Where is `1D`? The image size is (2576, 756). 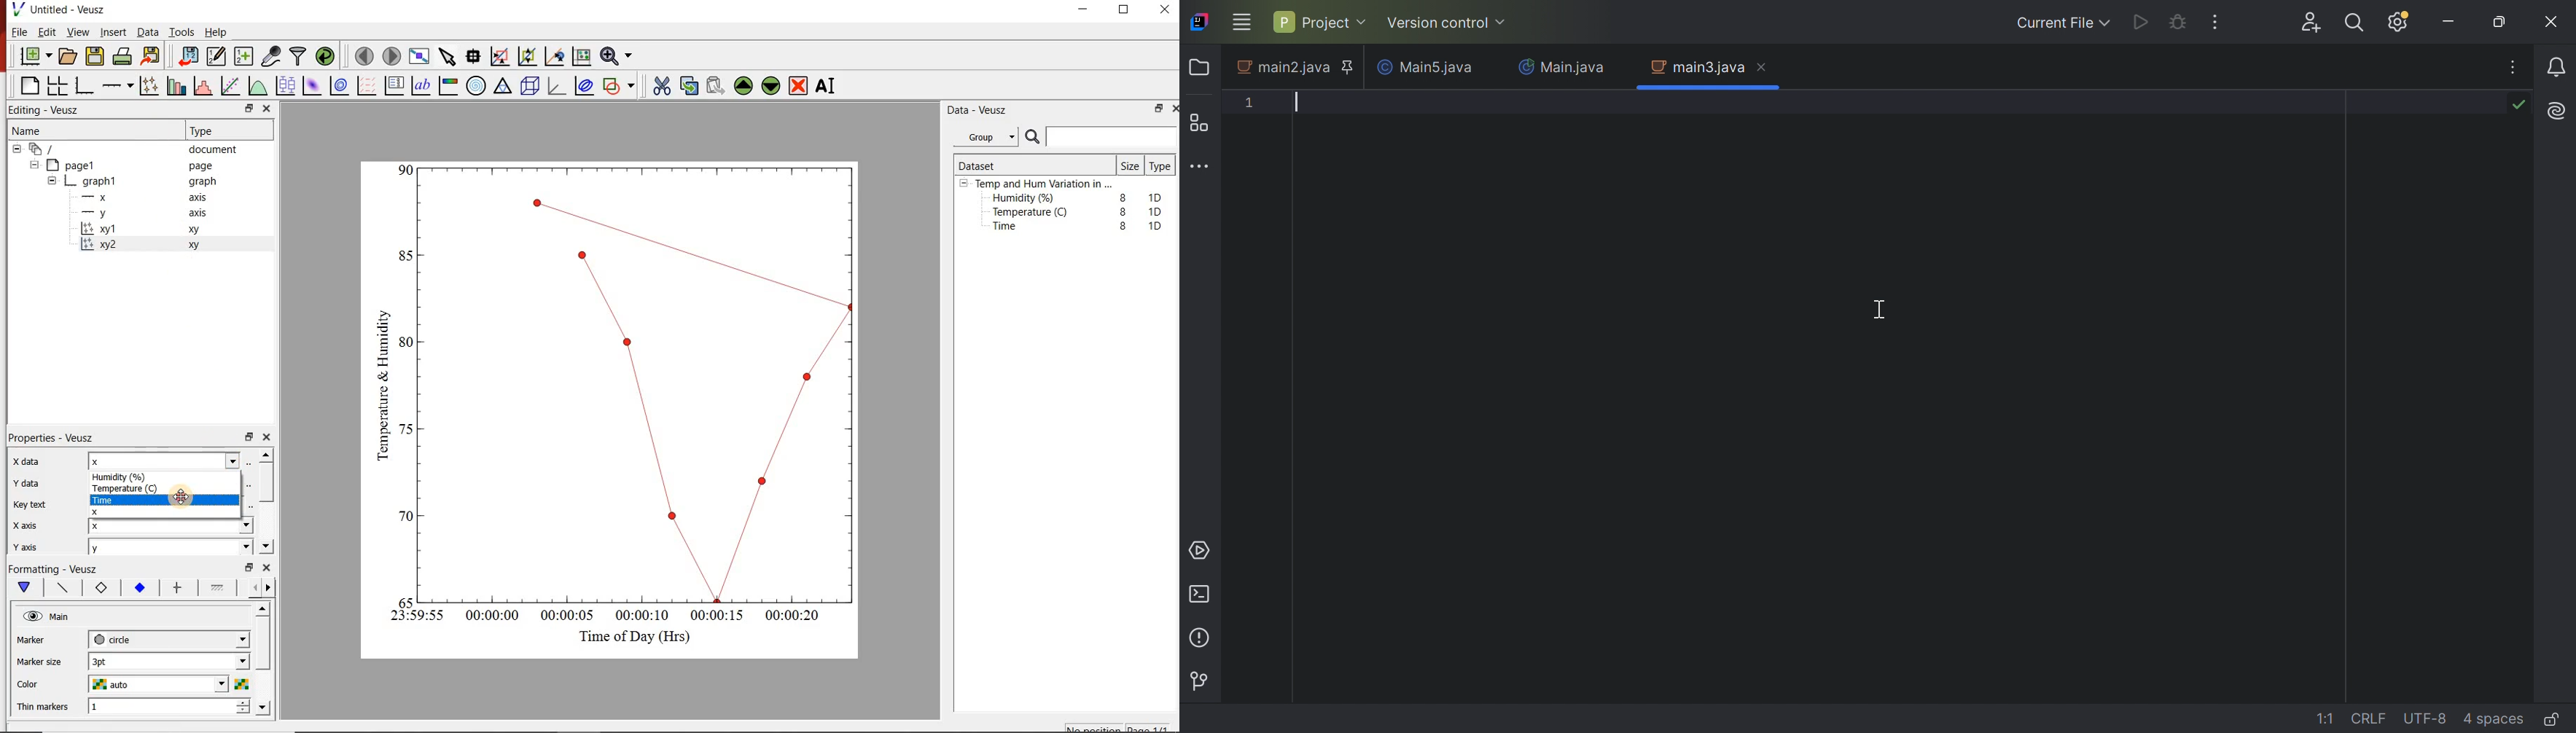 1D is located at coordinates (1155, 225).